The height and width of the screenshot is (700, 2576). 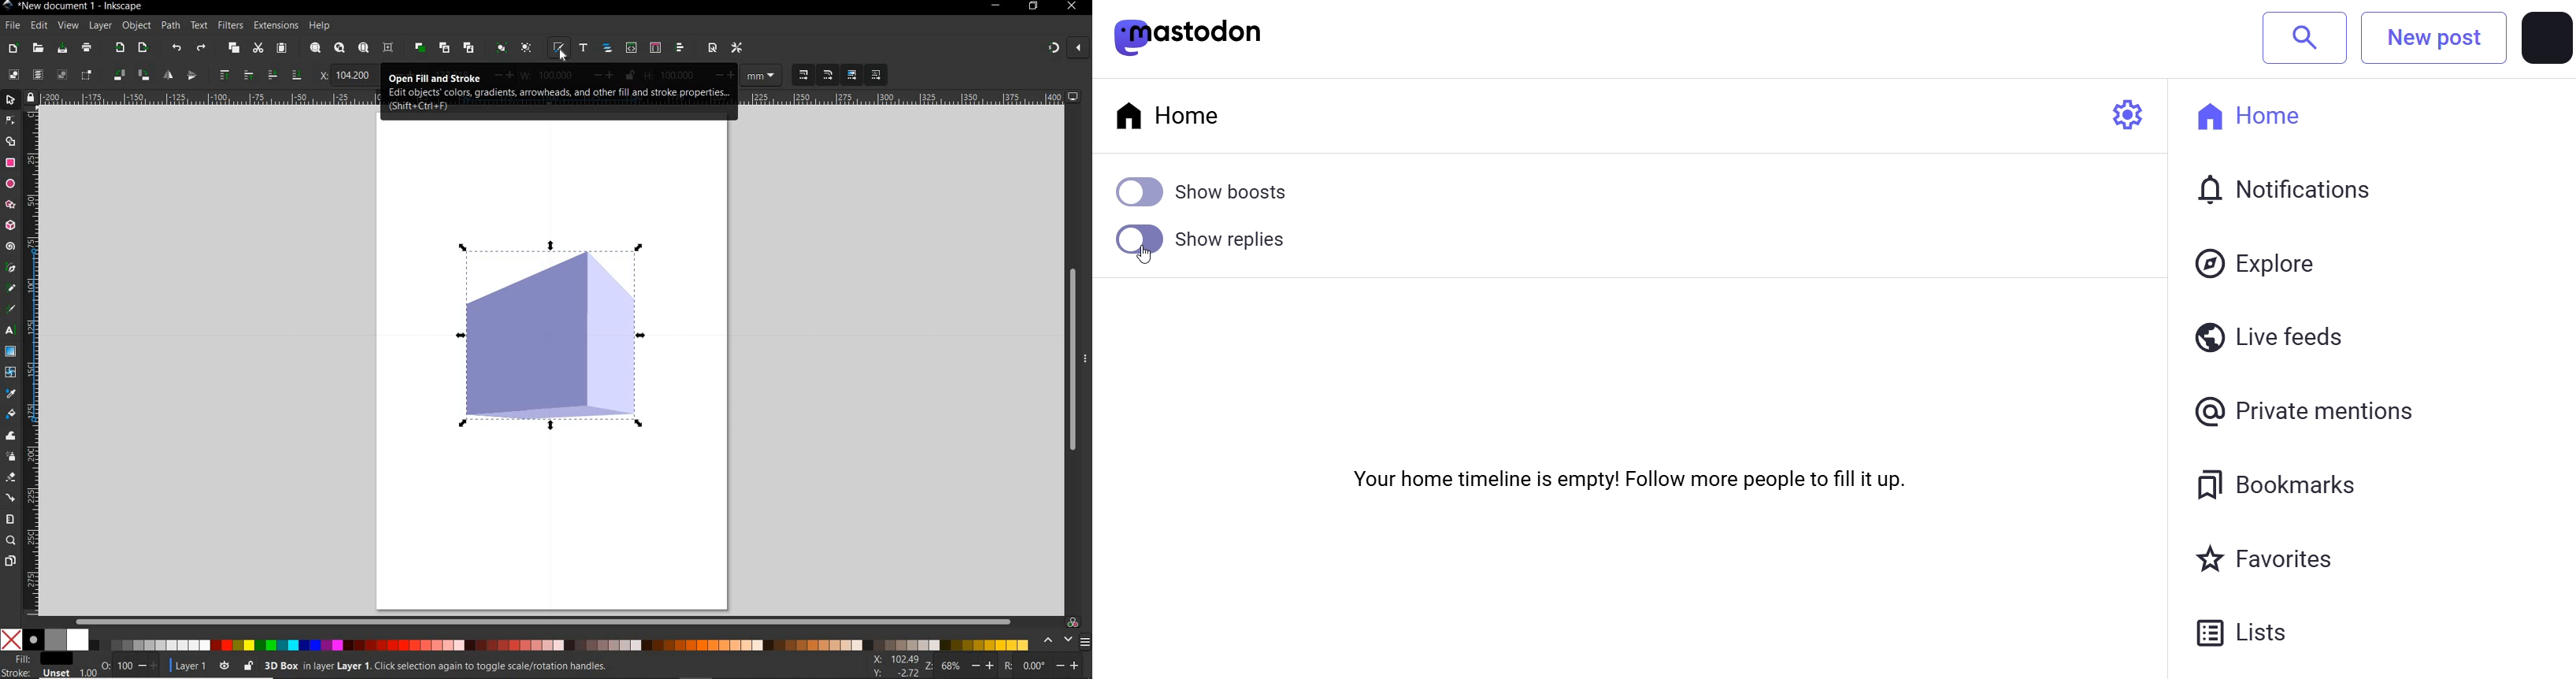 What do you see at coordinates (2257, 634) in the screenshot?
I see `Lists` at bounding box center [2257, 634].